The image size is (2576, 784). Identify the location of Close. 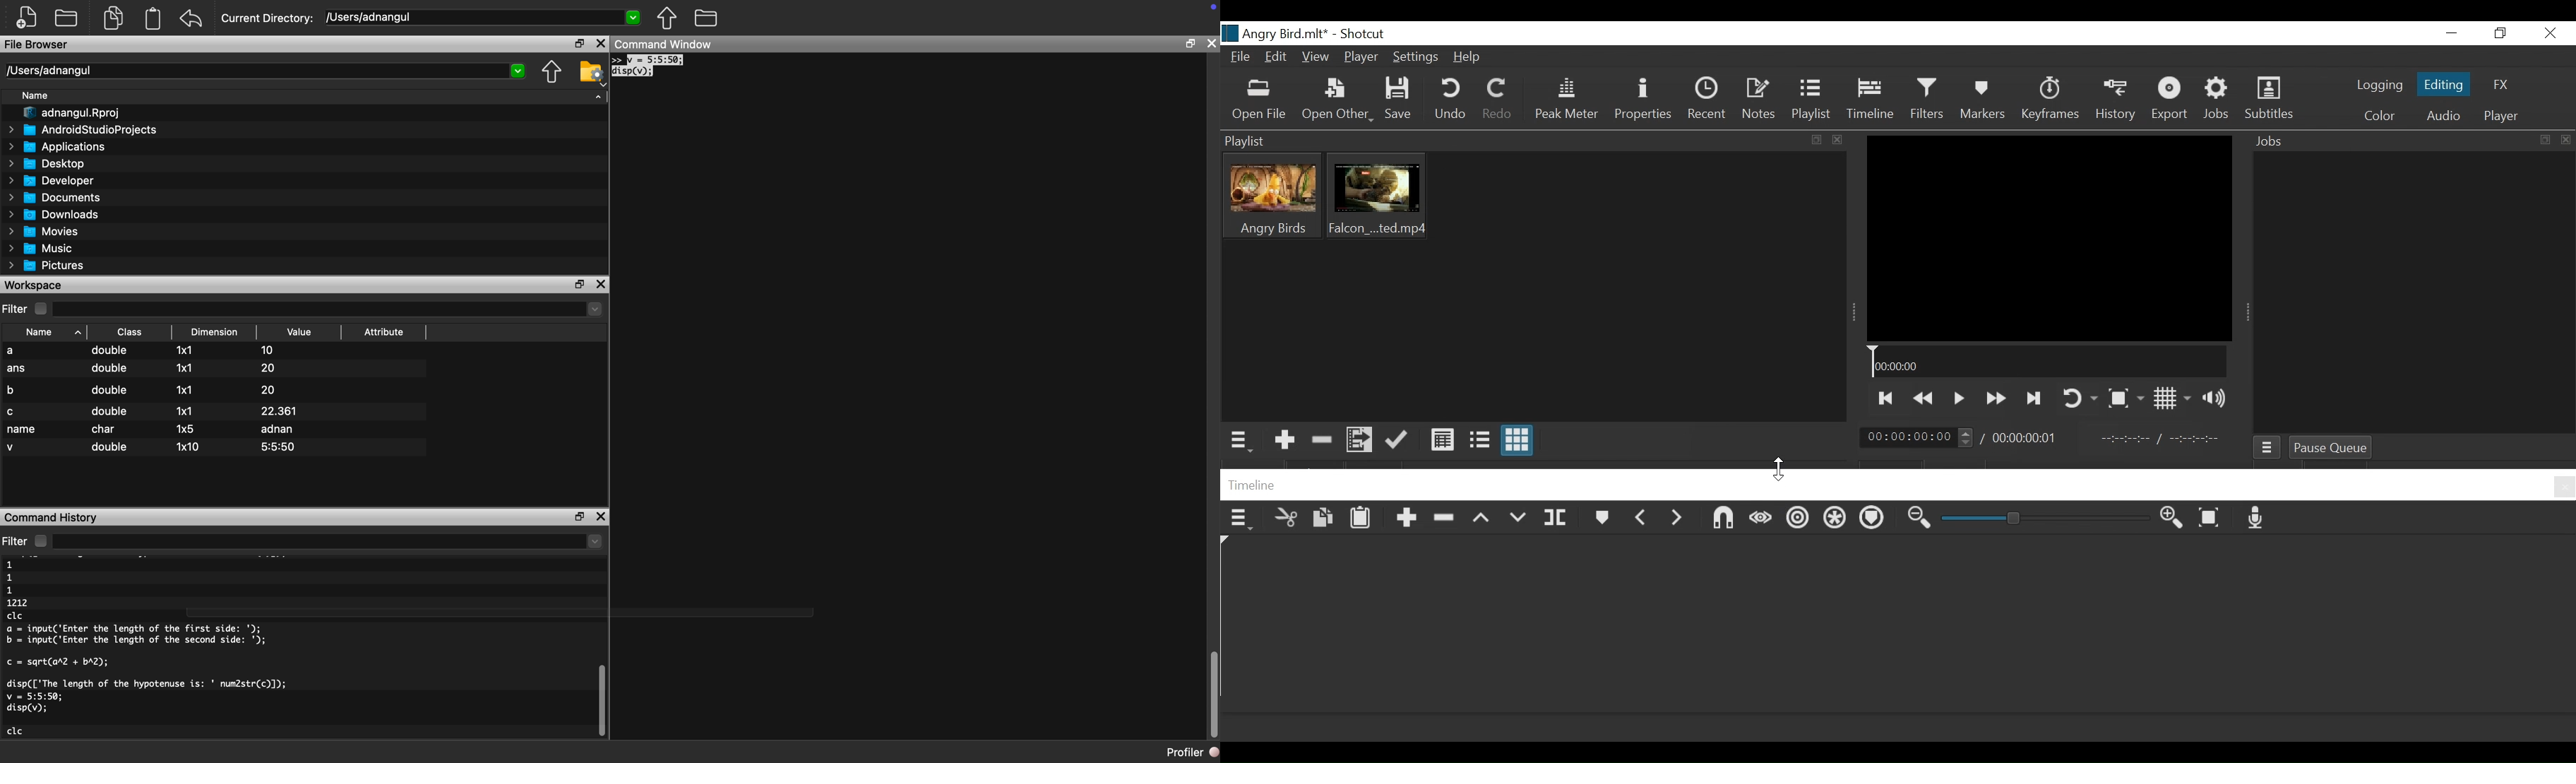
(2549, 32).